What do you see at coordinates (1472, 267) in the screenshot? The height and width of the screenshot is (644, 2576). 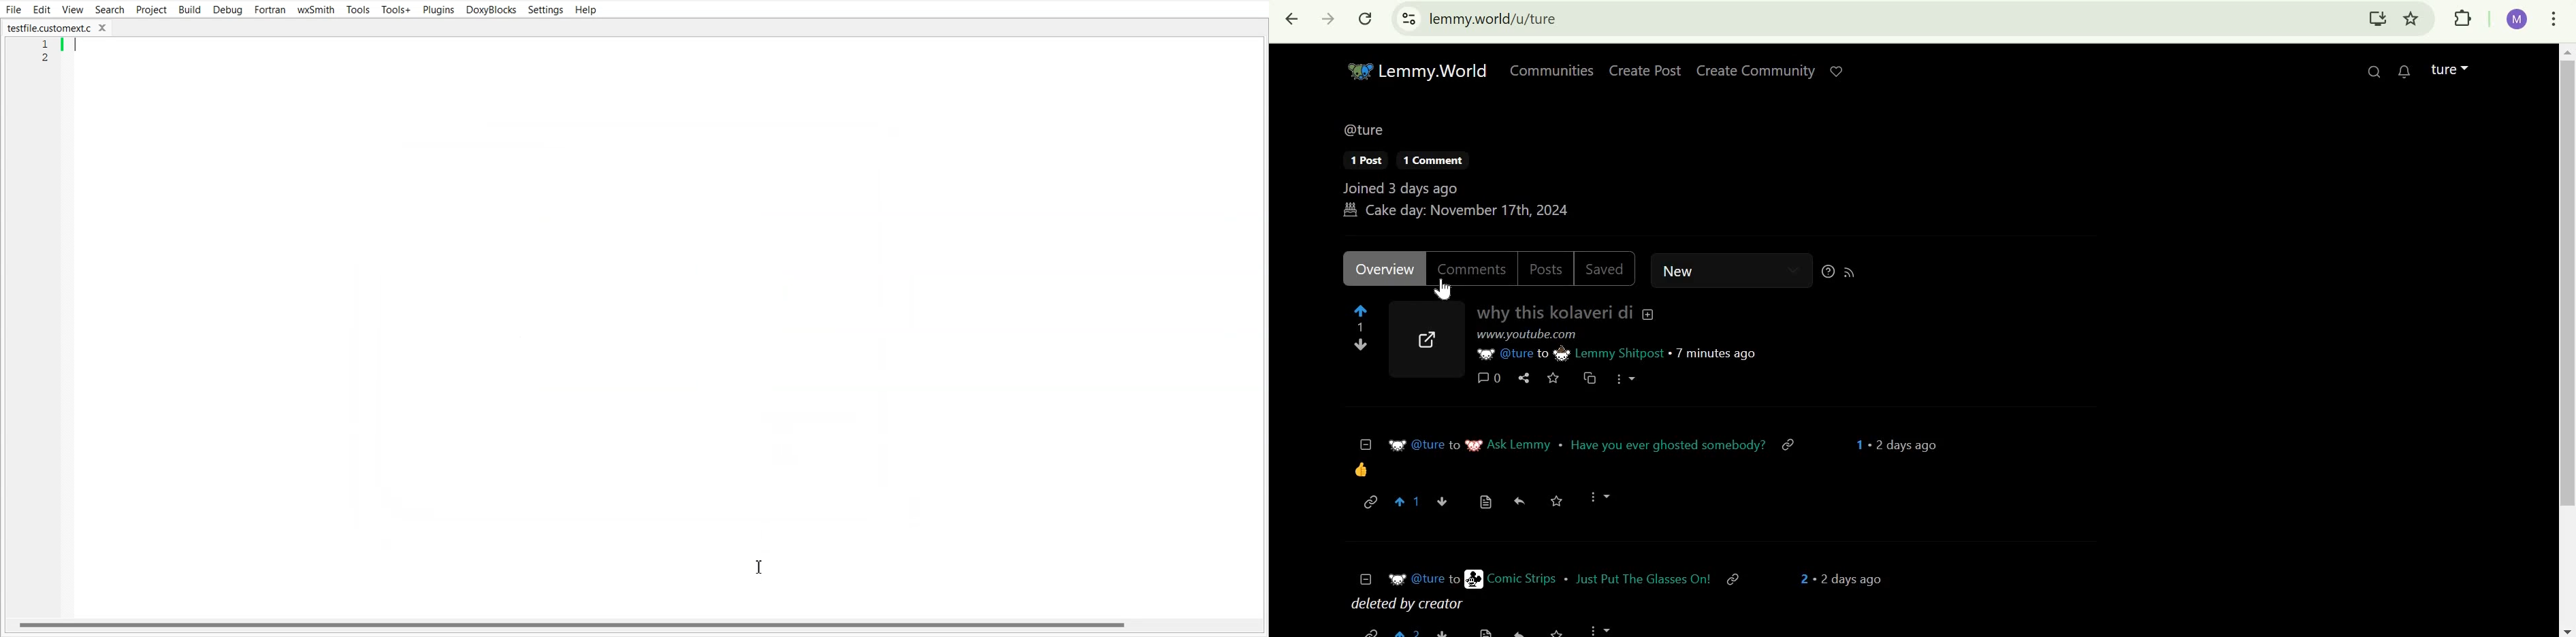 I see `comments` at bounding box center [1472, 267].